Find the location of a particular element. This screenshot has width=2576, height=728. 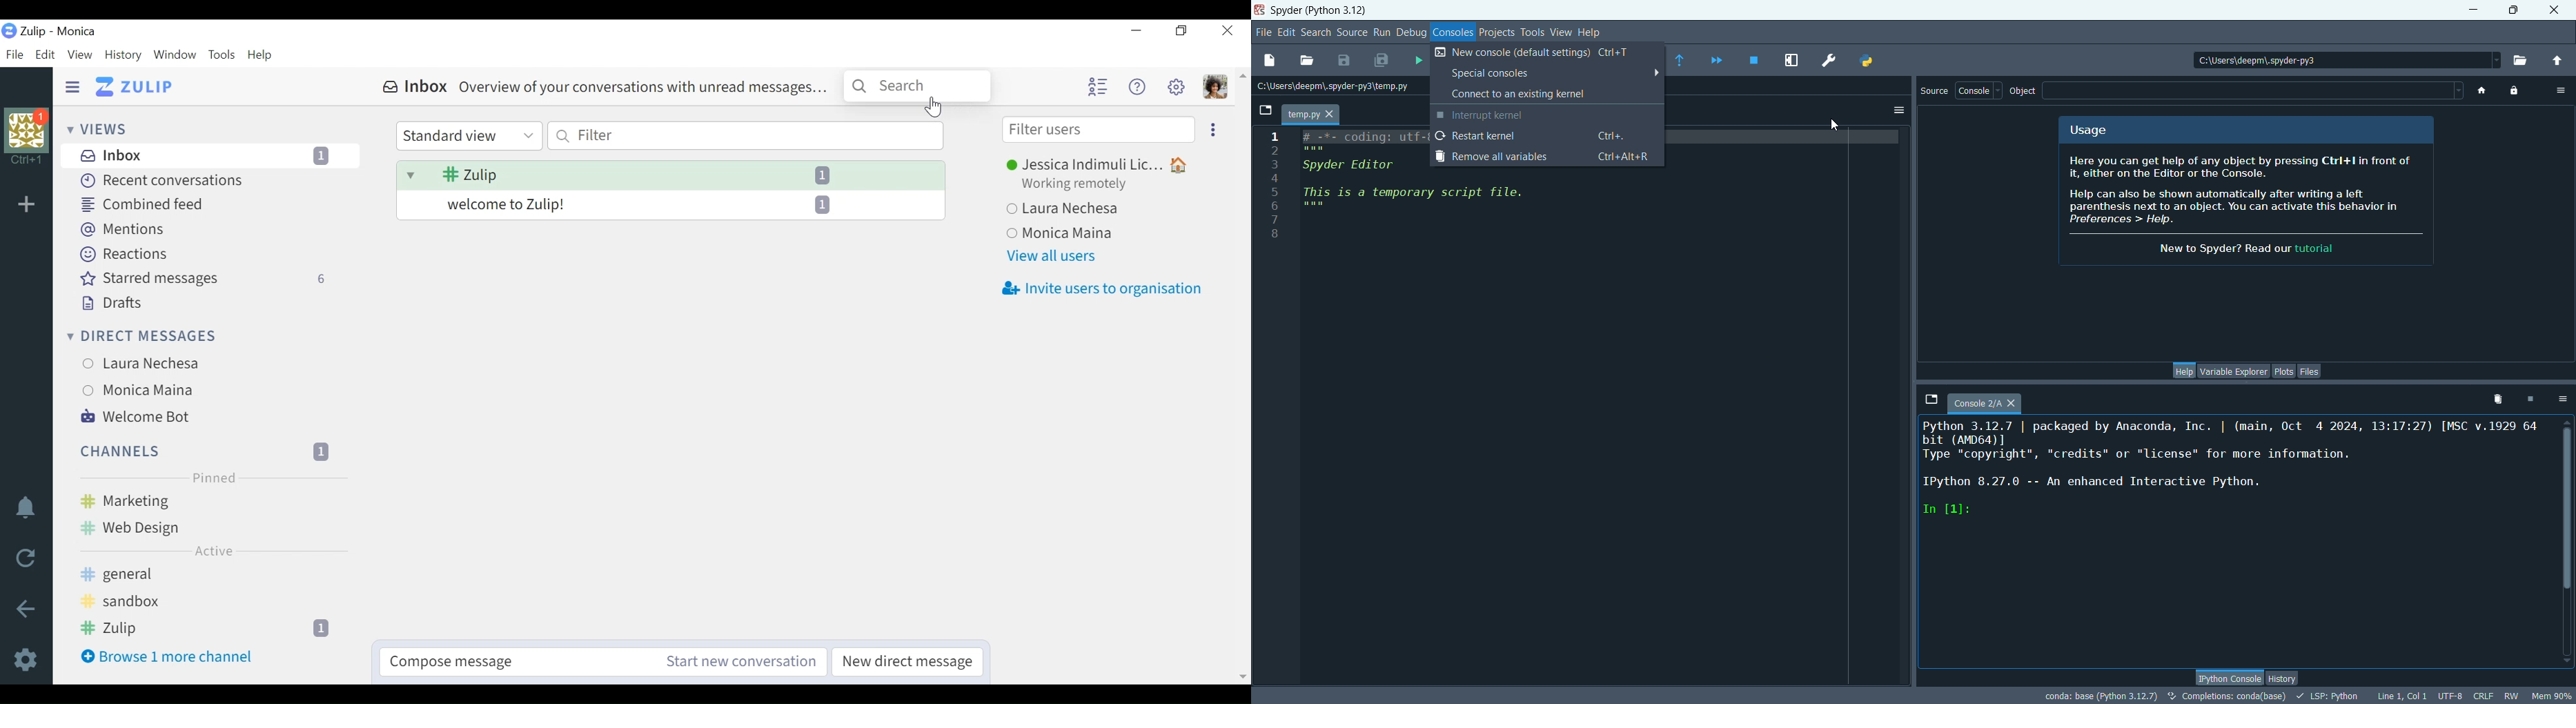

Help is located at coordinates (261, 55).